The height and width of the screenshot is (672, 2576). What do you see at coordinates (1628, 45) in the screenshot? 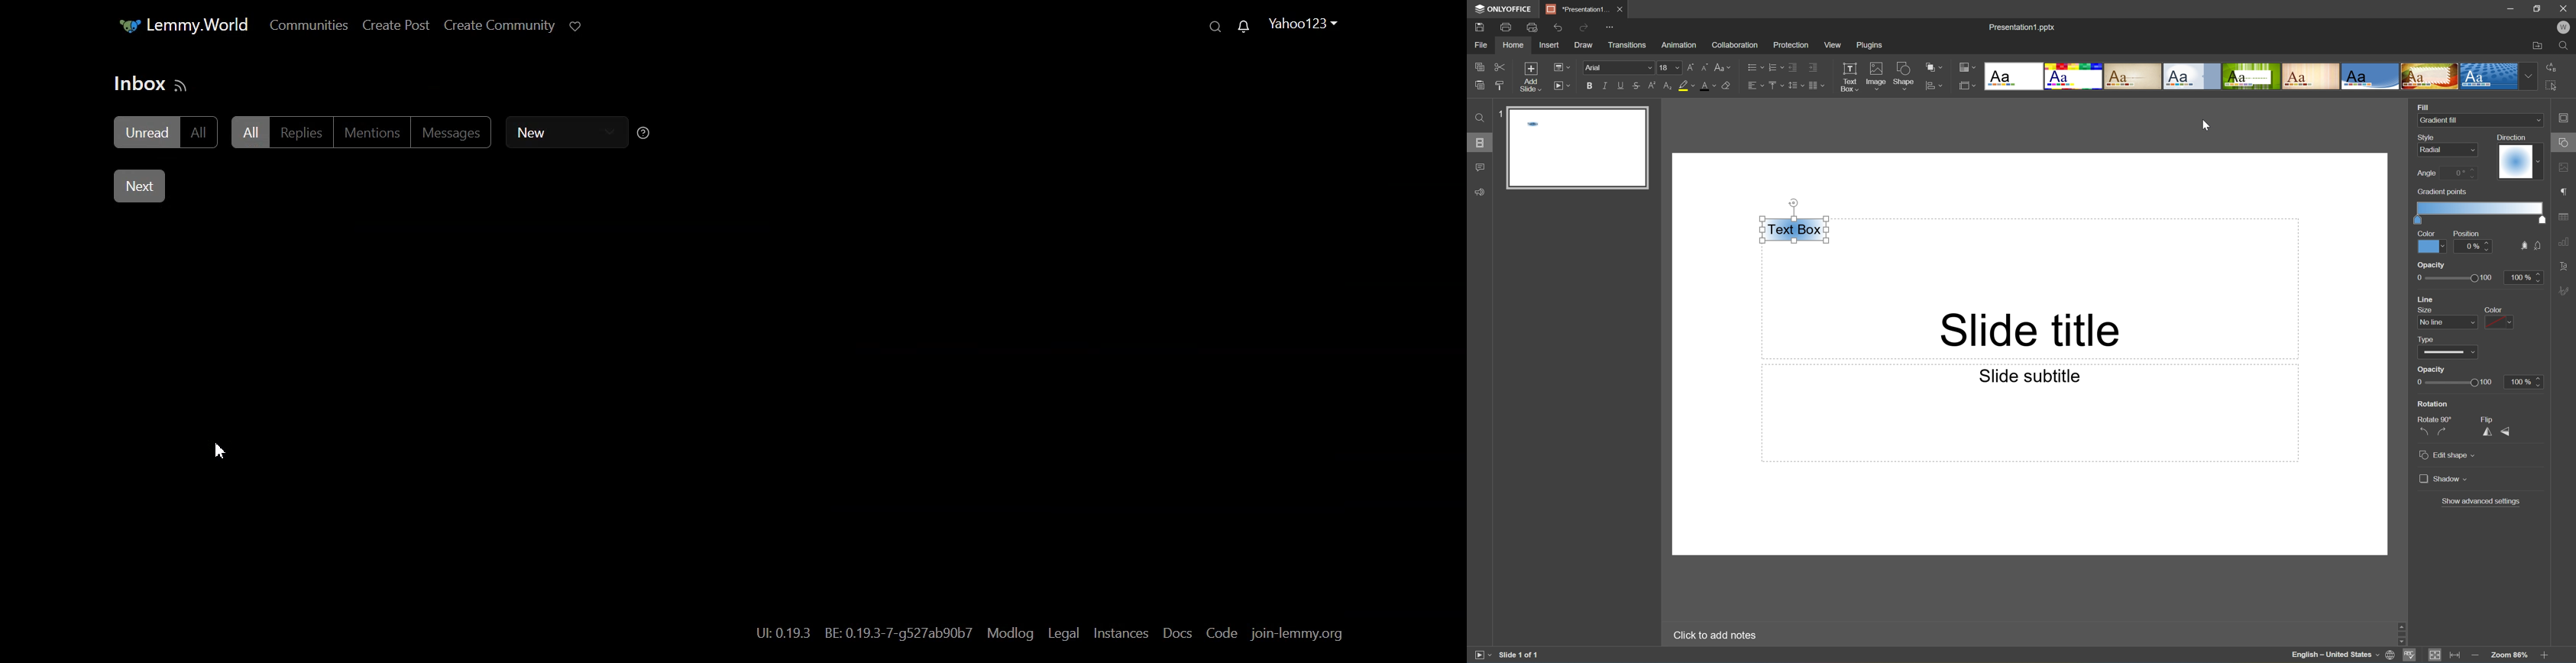
I see `Transitions` at bounding box center [1628, 45].